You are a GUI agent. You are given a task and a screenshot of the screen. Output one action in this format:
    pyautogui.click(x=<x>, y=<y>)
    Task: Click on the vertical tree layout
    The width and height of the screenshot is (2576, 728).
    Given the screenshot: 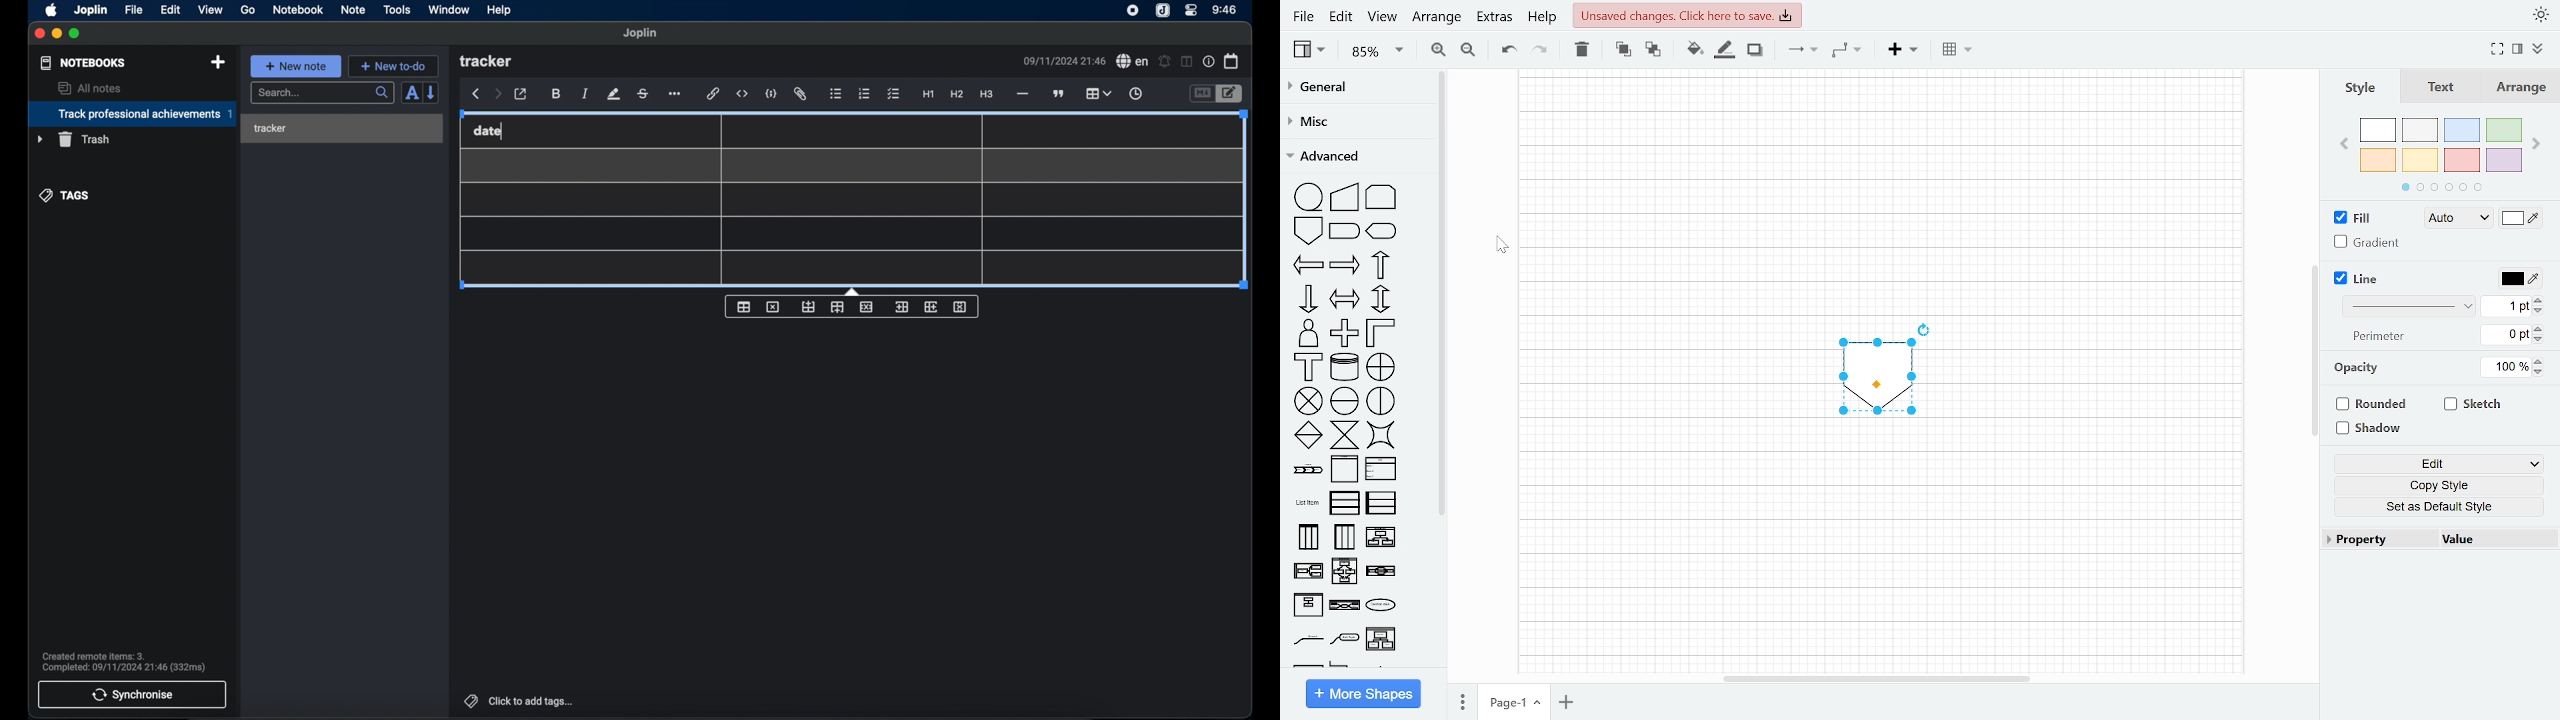 What is the action you would take?
    pyautogui.click(x=1383, y=538)
    